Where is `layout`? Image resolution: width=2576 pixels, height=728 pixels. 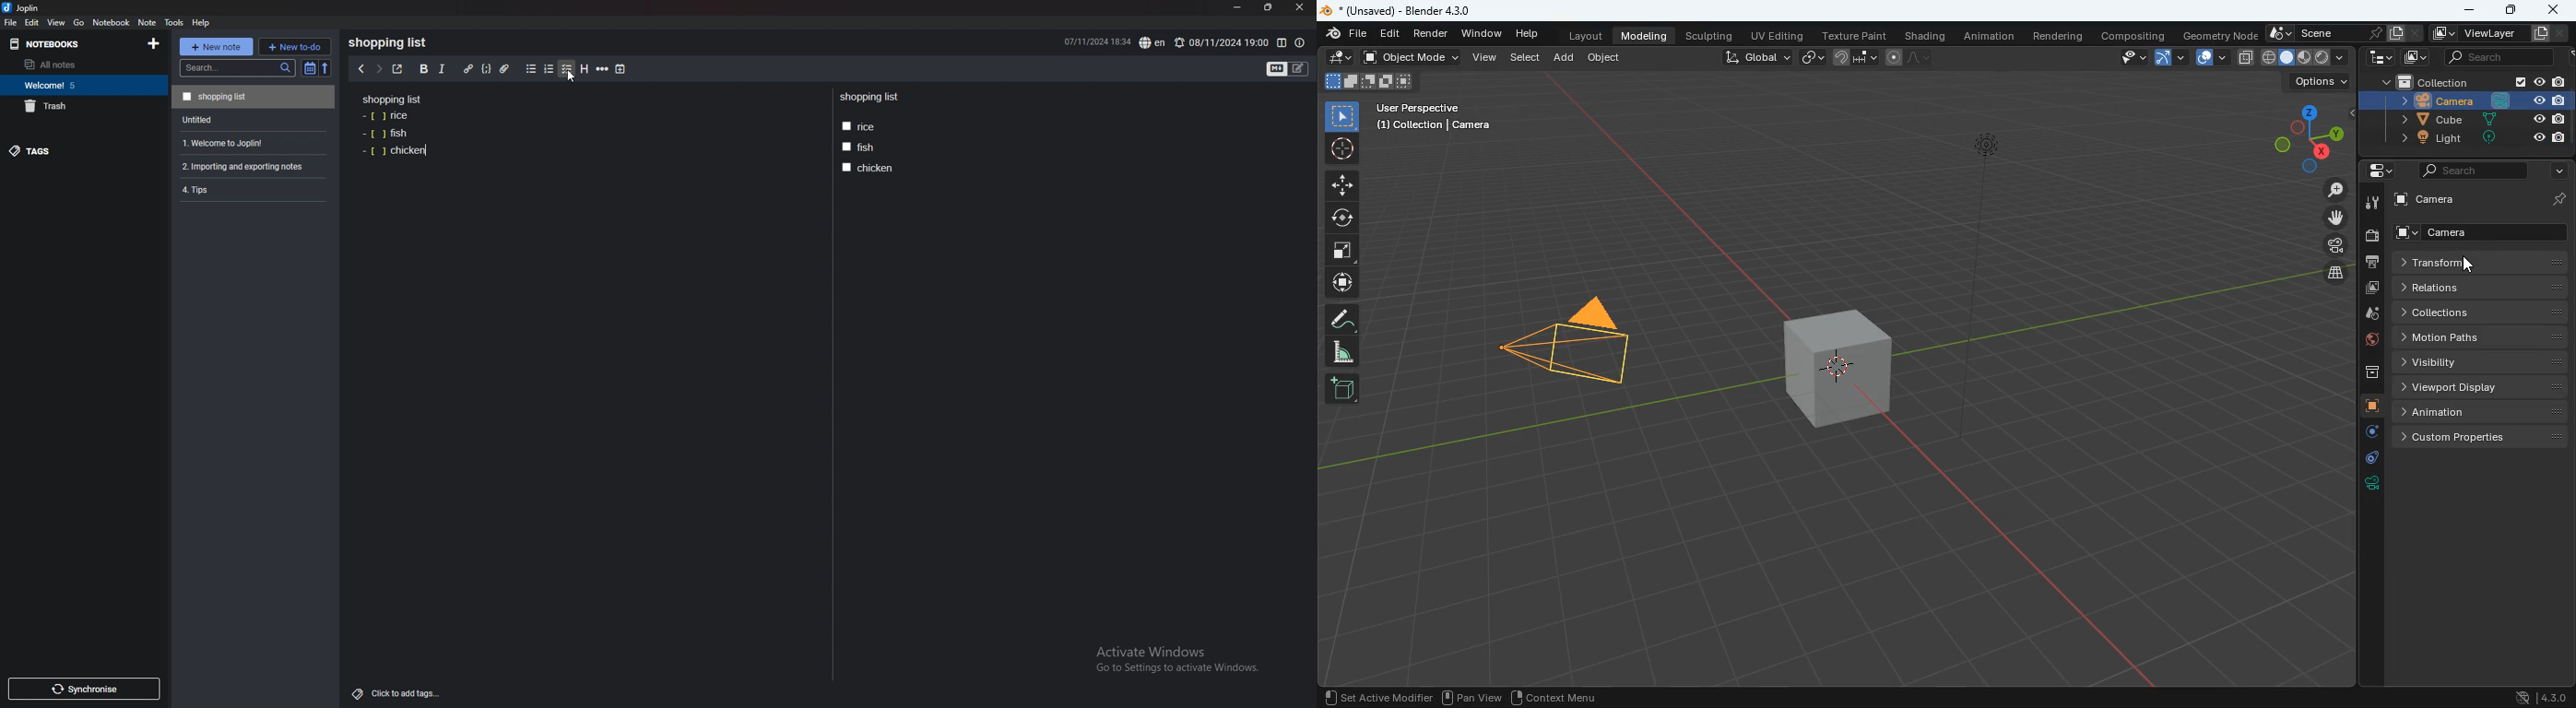
layout is located at coordinates (1582, 35).